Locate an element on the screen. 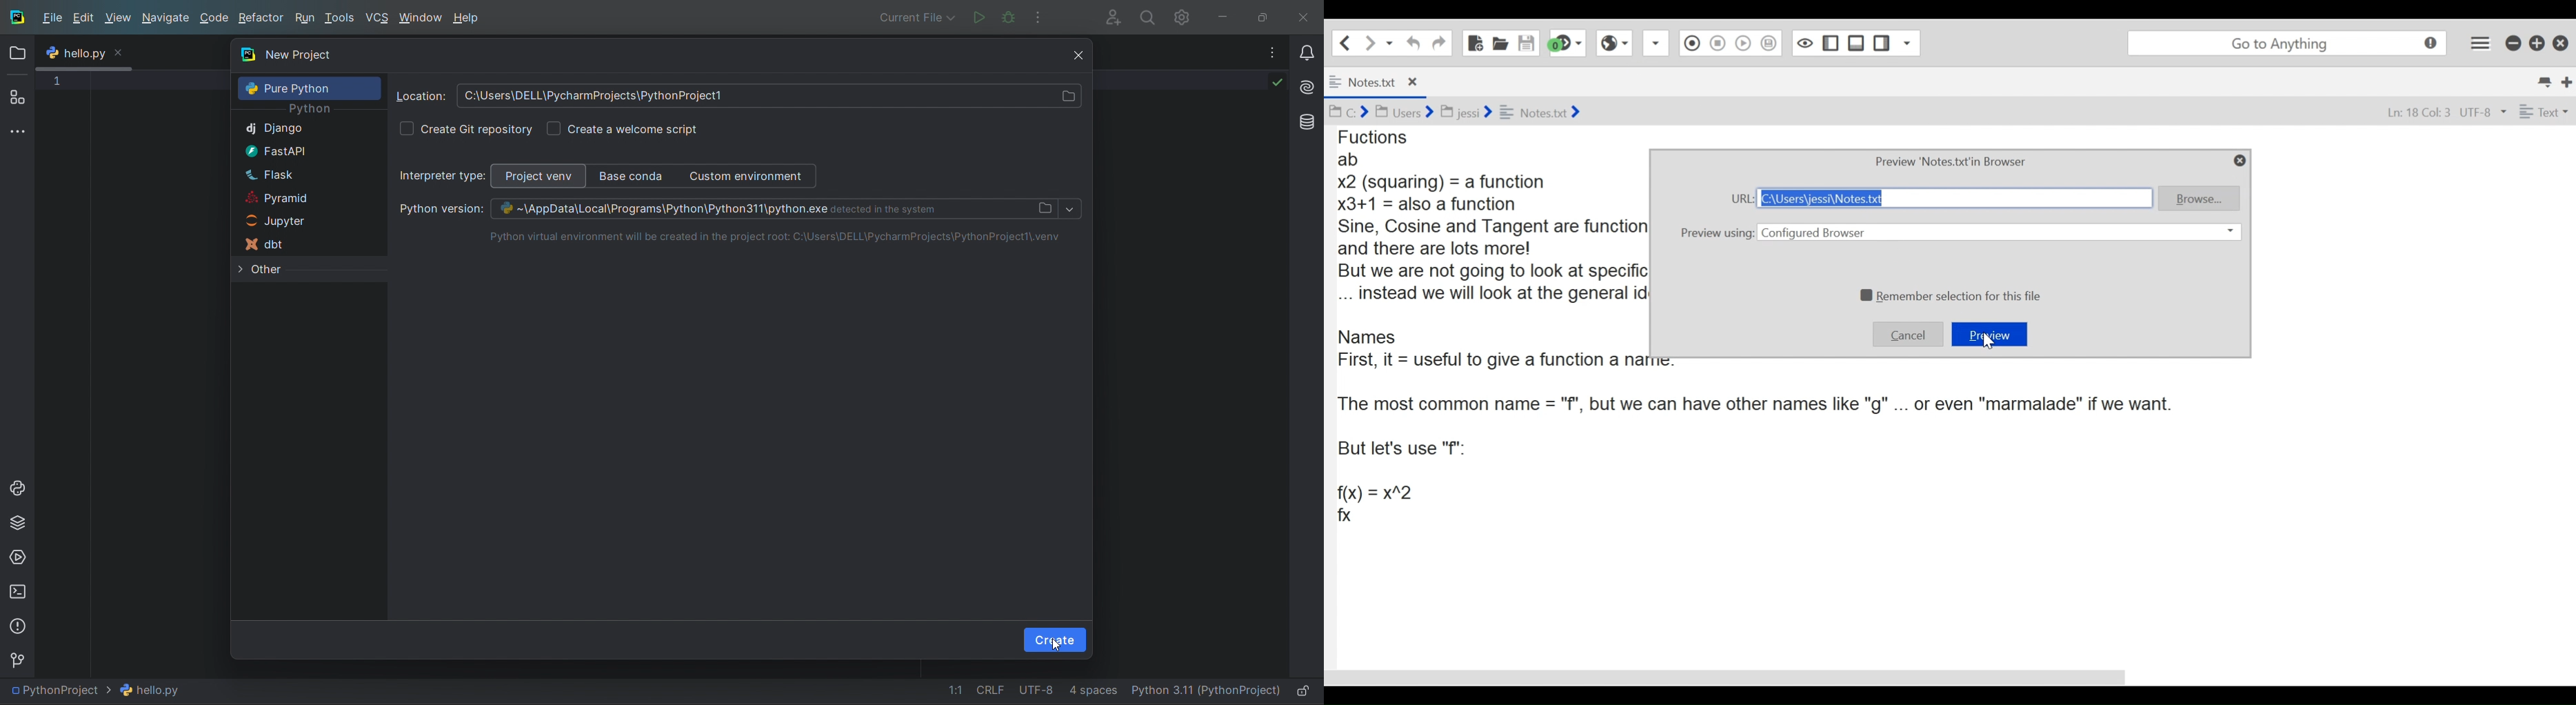 The image size is (2576, 728). project view is located at coordinates (540, 176).